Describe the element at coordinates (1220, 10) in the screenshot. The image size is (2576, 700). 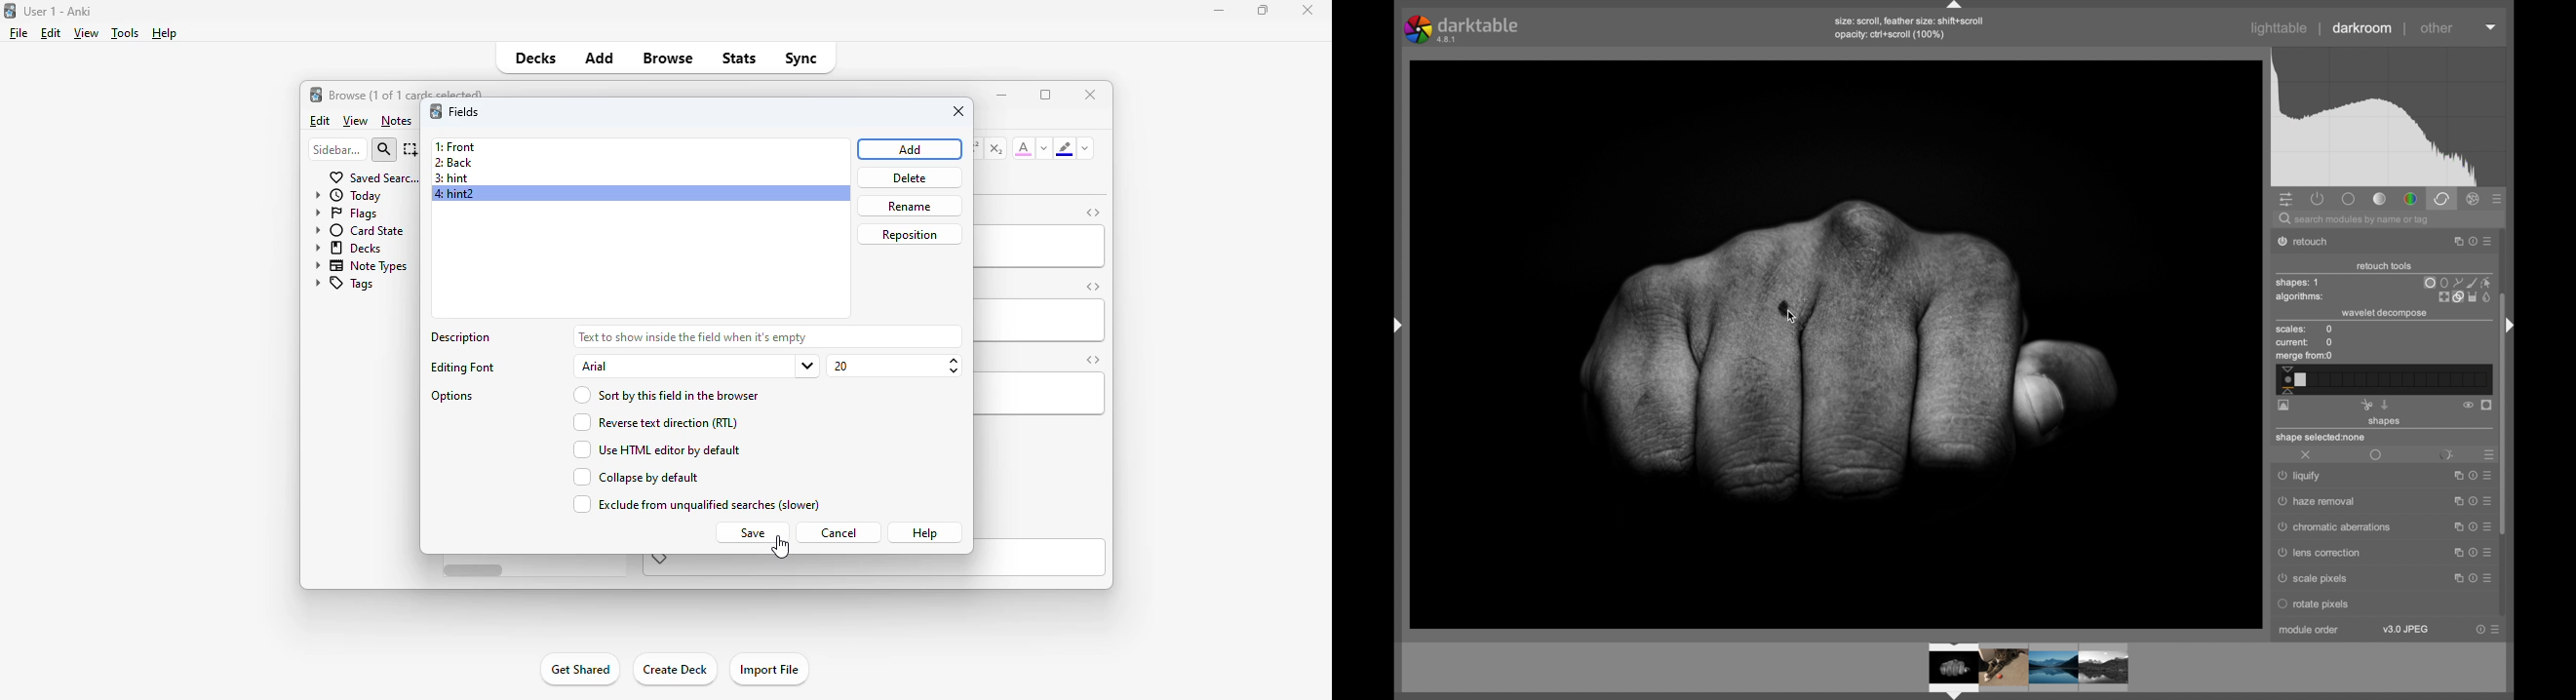
I see `minimize` at that location.